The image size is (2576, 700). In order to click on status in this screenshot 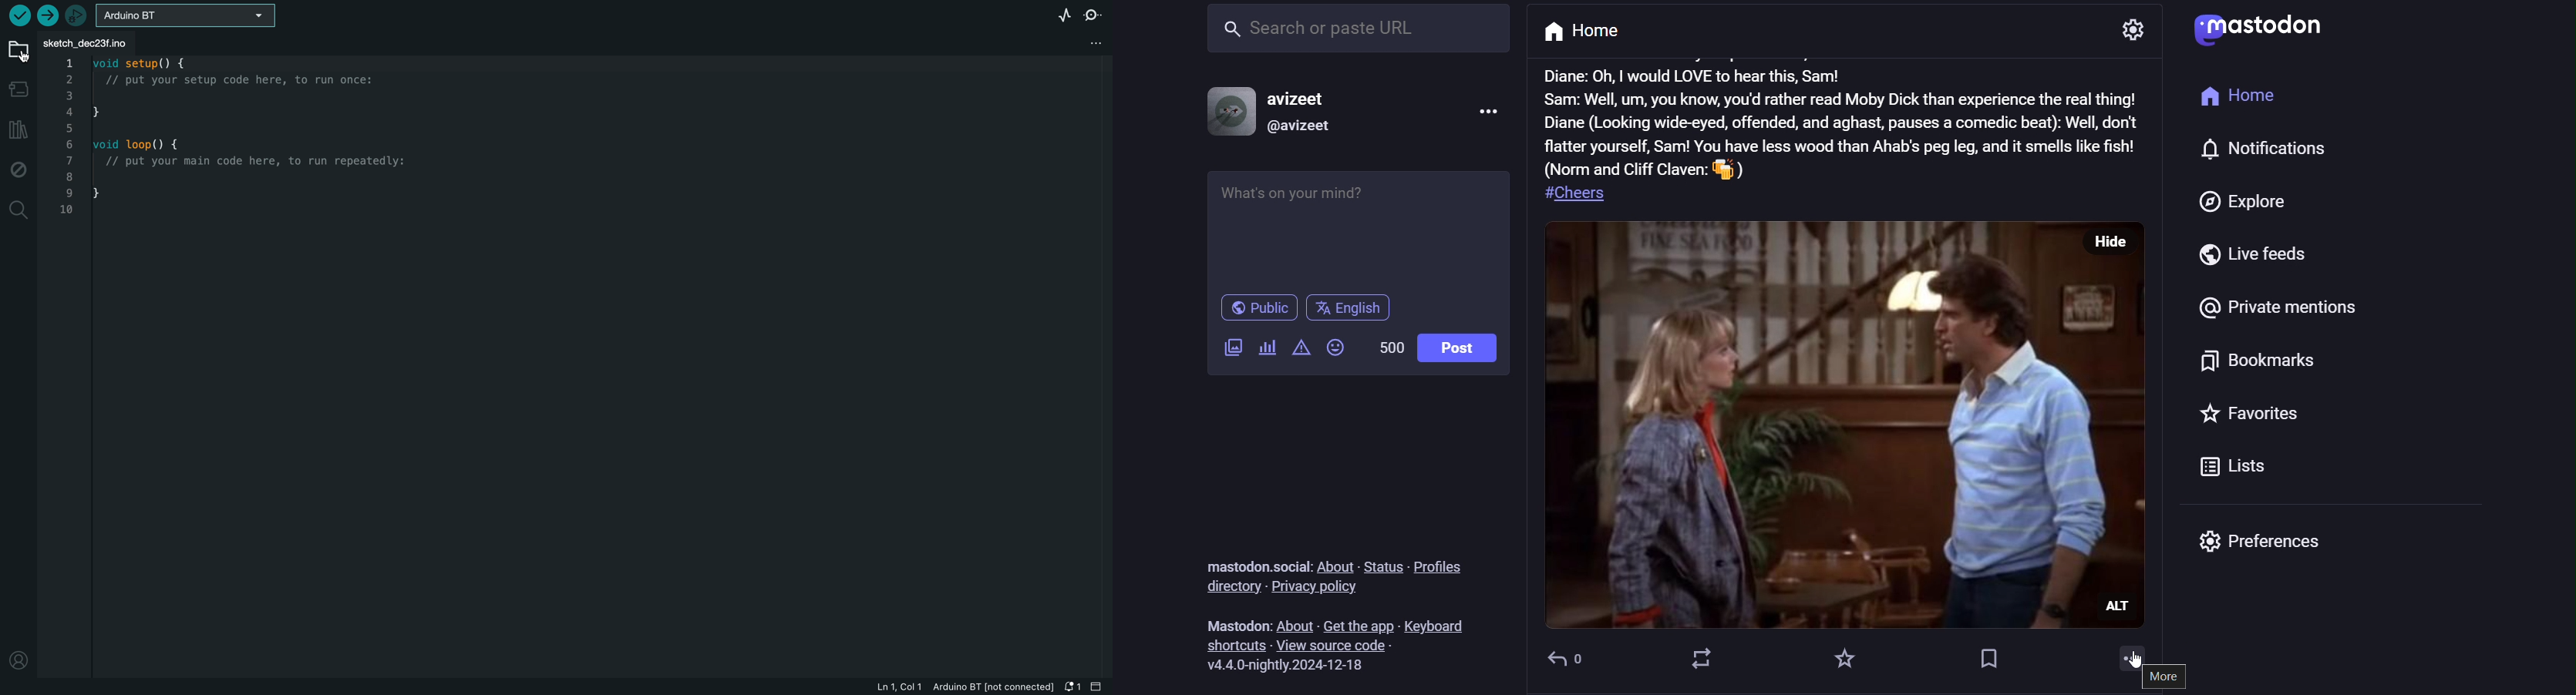, I will do `click(1384, 566)`.